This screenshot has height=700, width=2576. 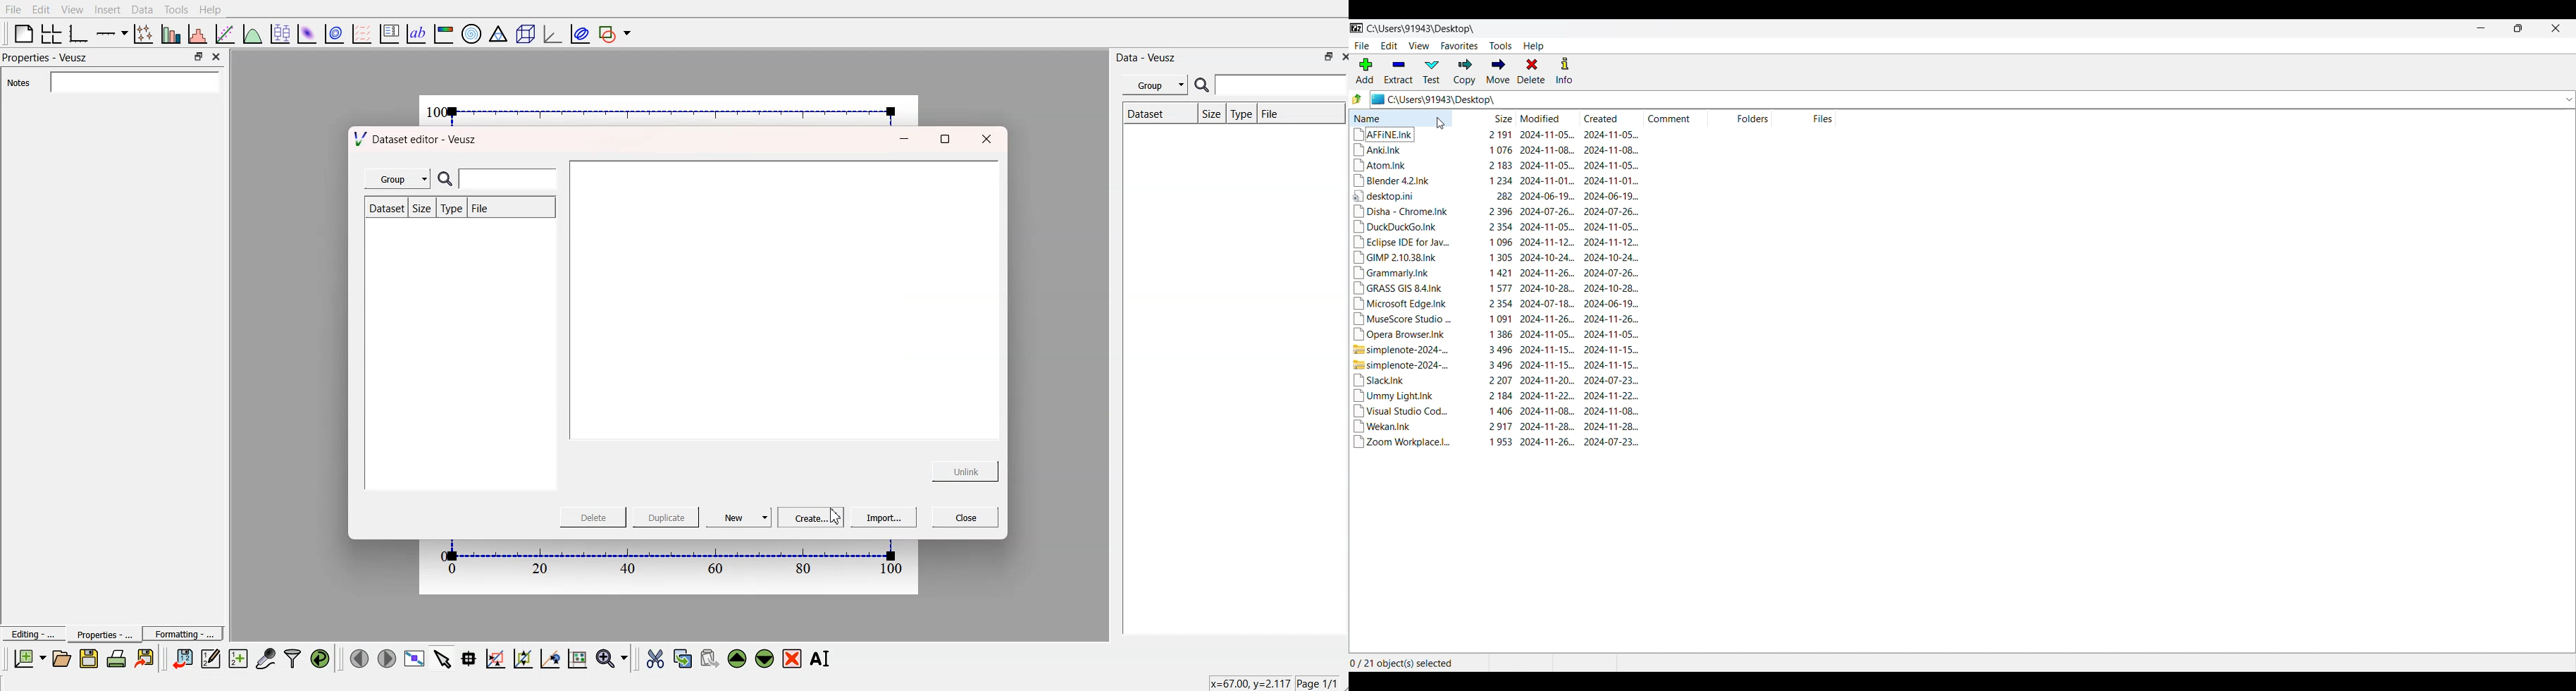 I want to click on Cursor, so click(x=826, y=517).